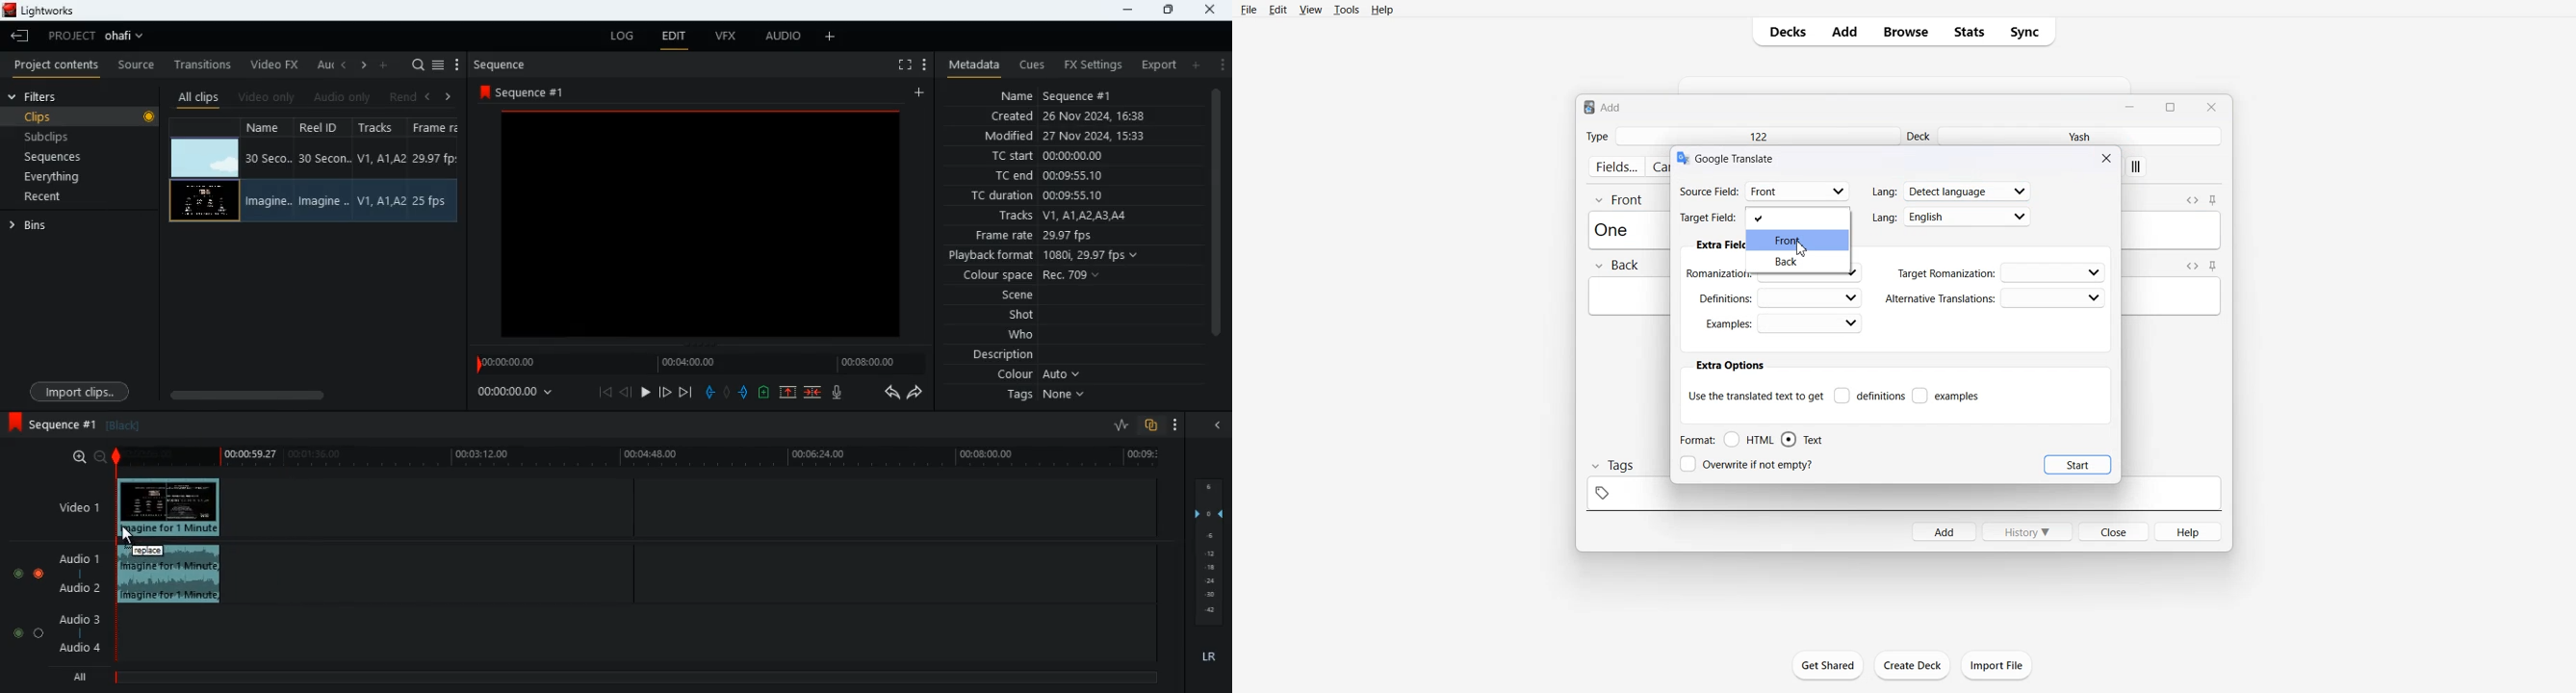  What do you see at coordinates (433, 201) in the screenshot?
I see `Frame Rate` at bounding box center [433, 201].